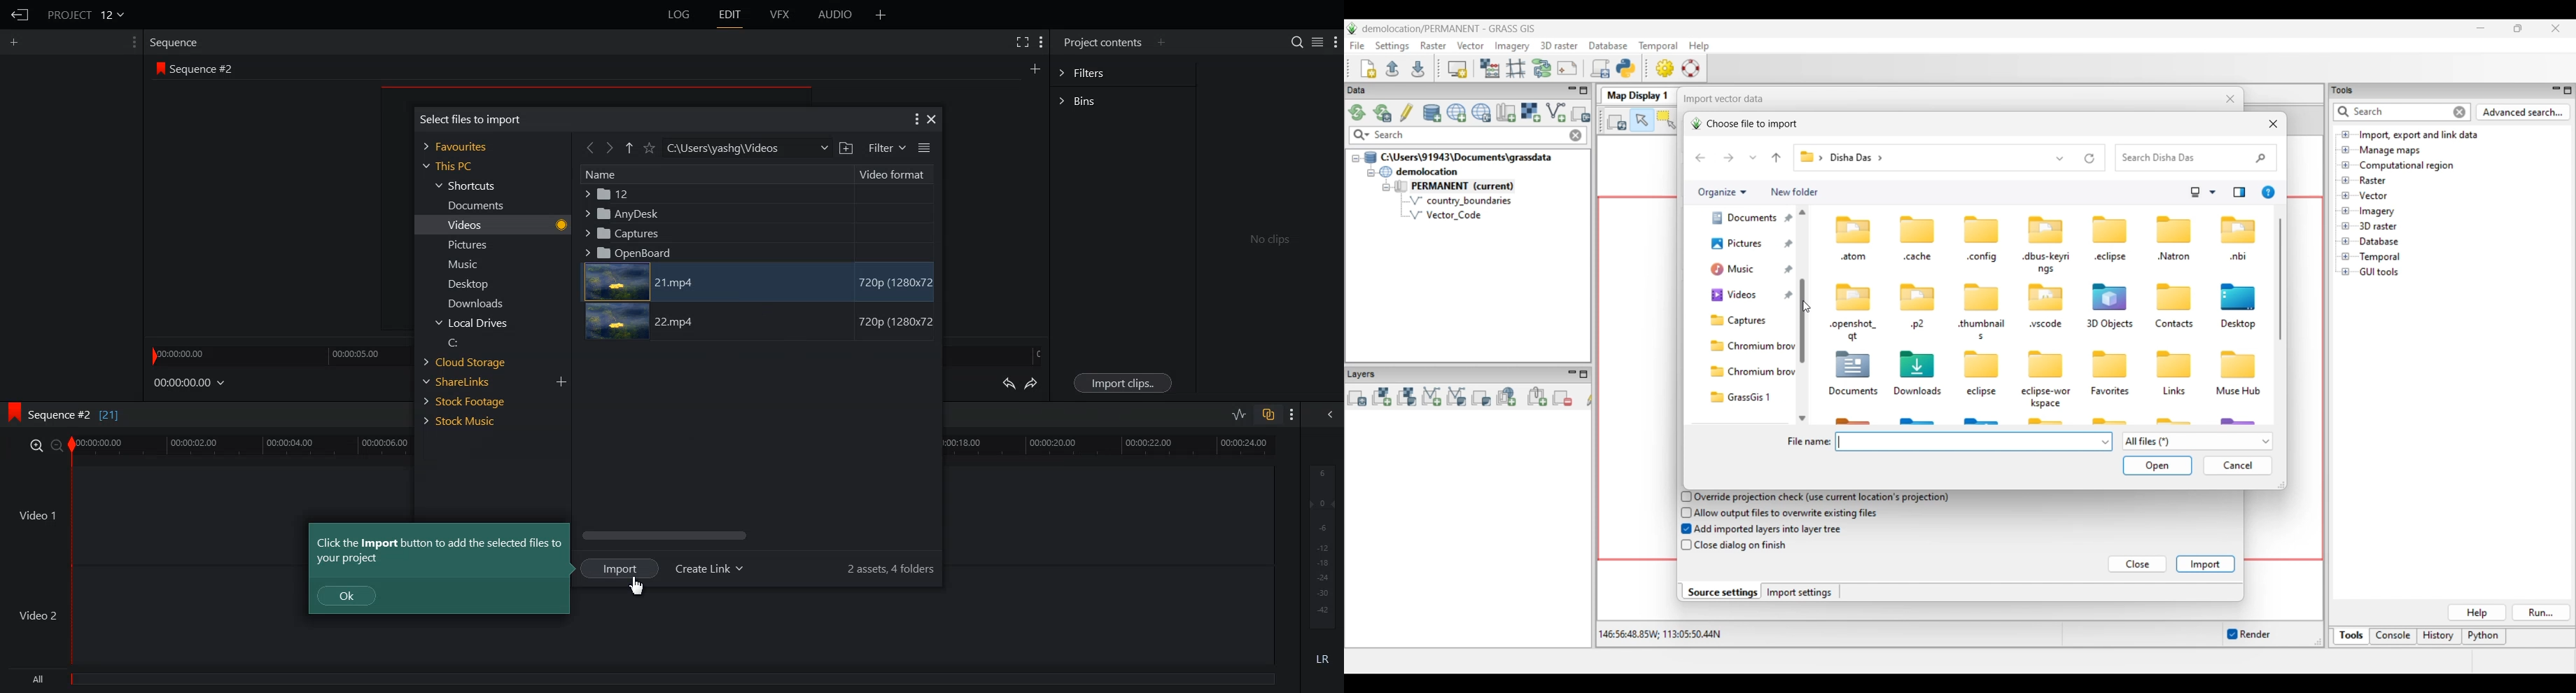 This screenshot has height=700, width=2576. What do you see at coordinates (468, 186) in the screenshot?
I see `Shortcuts` at bounding box center [468, 186].